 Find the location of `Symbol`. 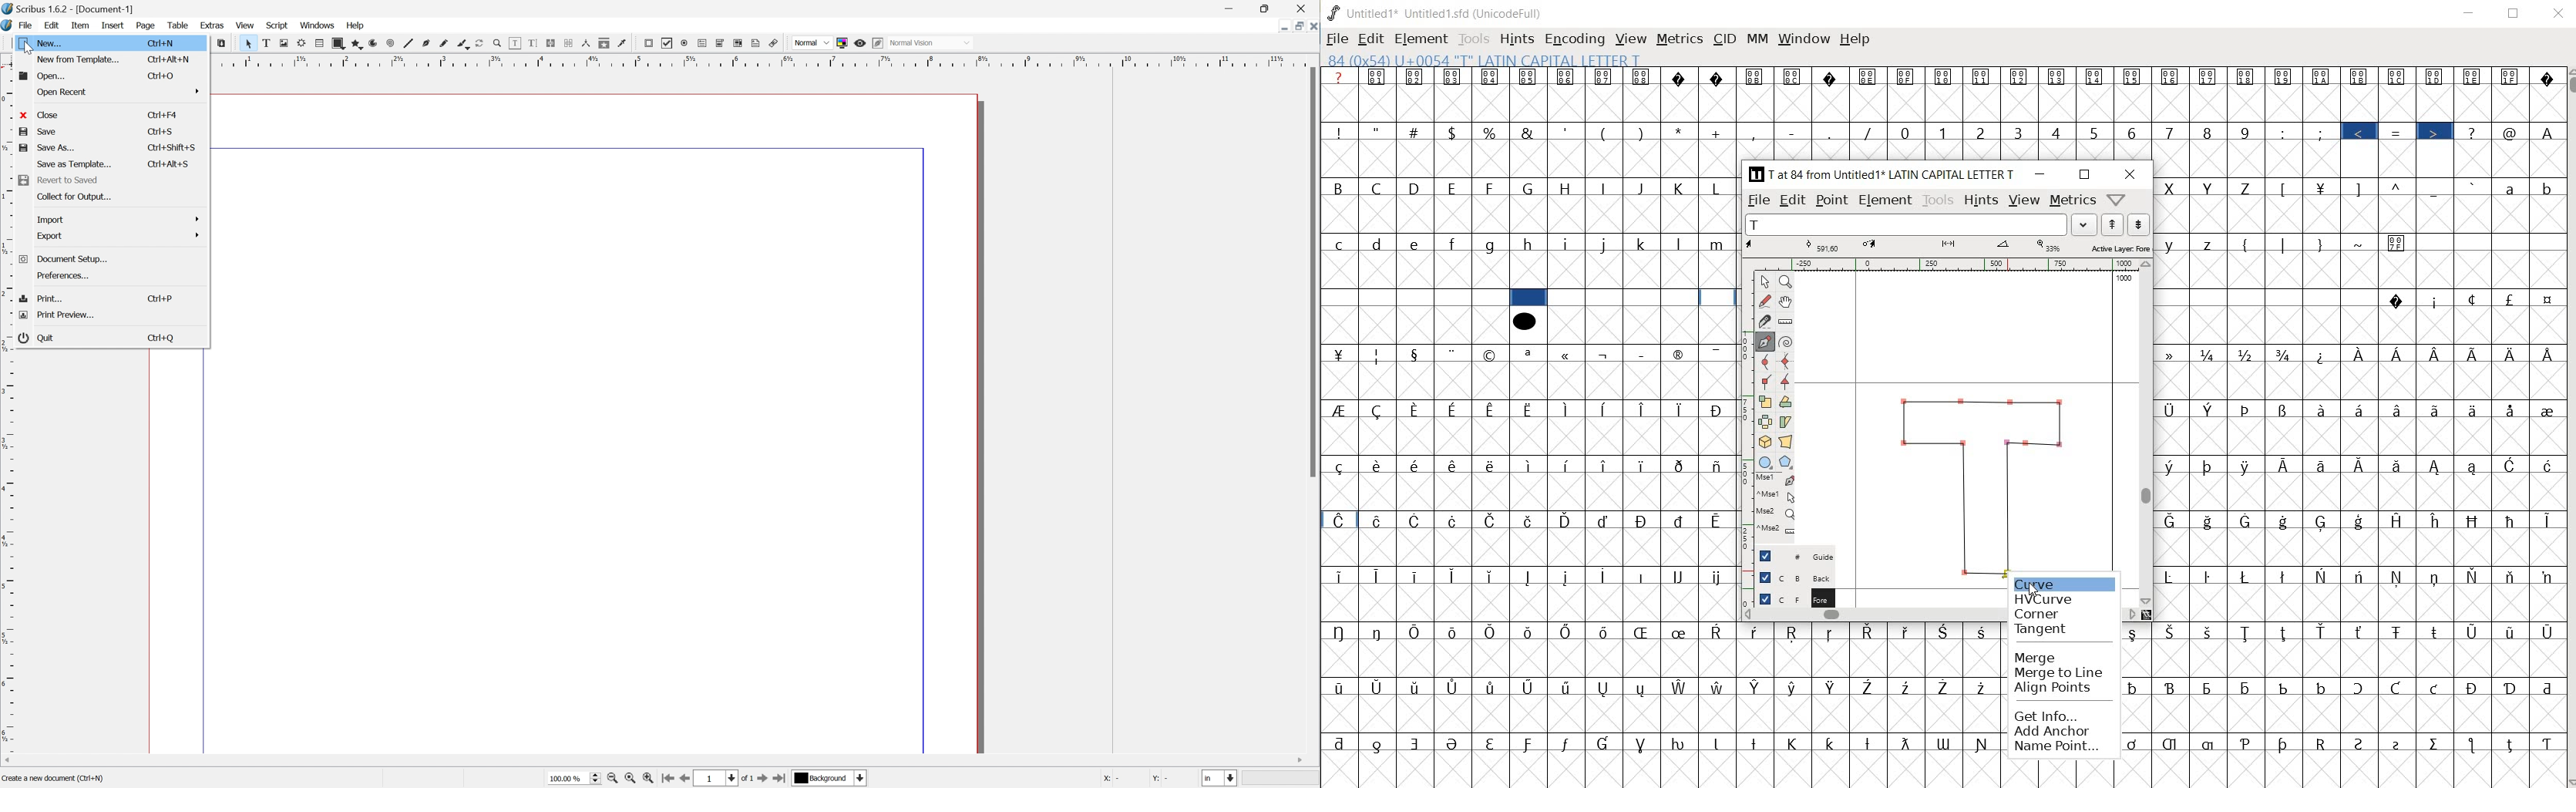

Symbol is located at coordinates (2284, 410).